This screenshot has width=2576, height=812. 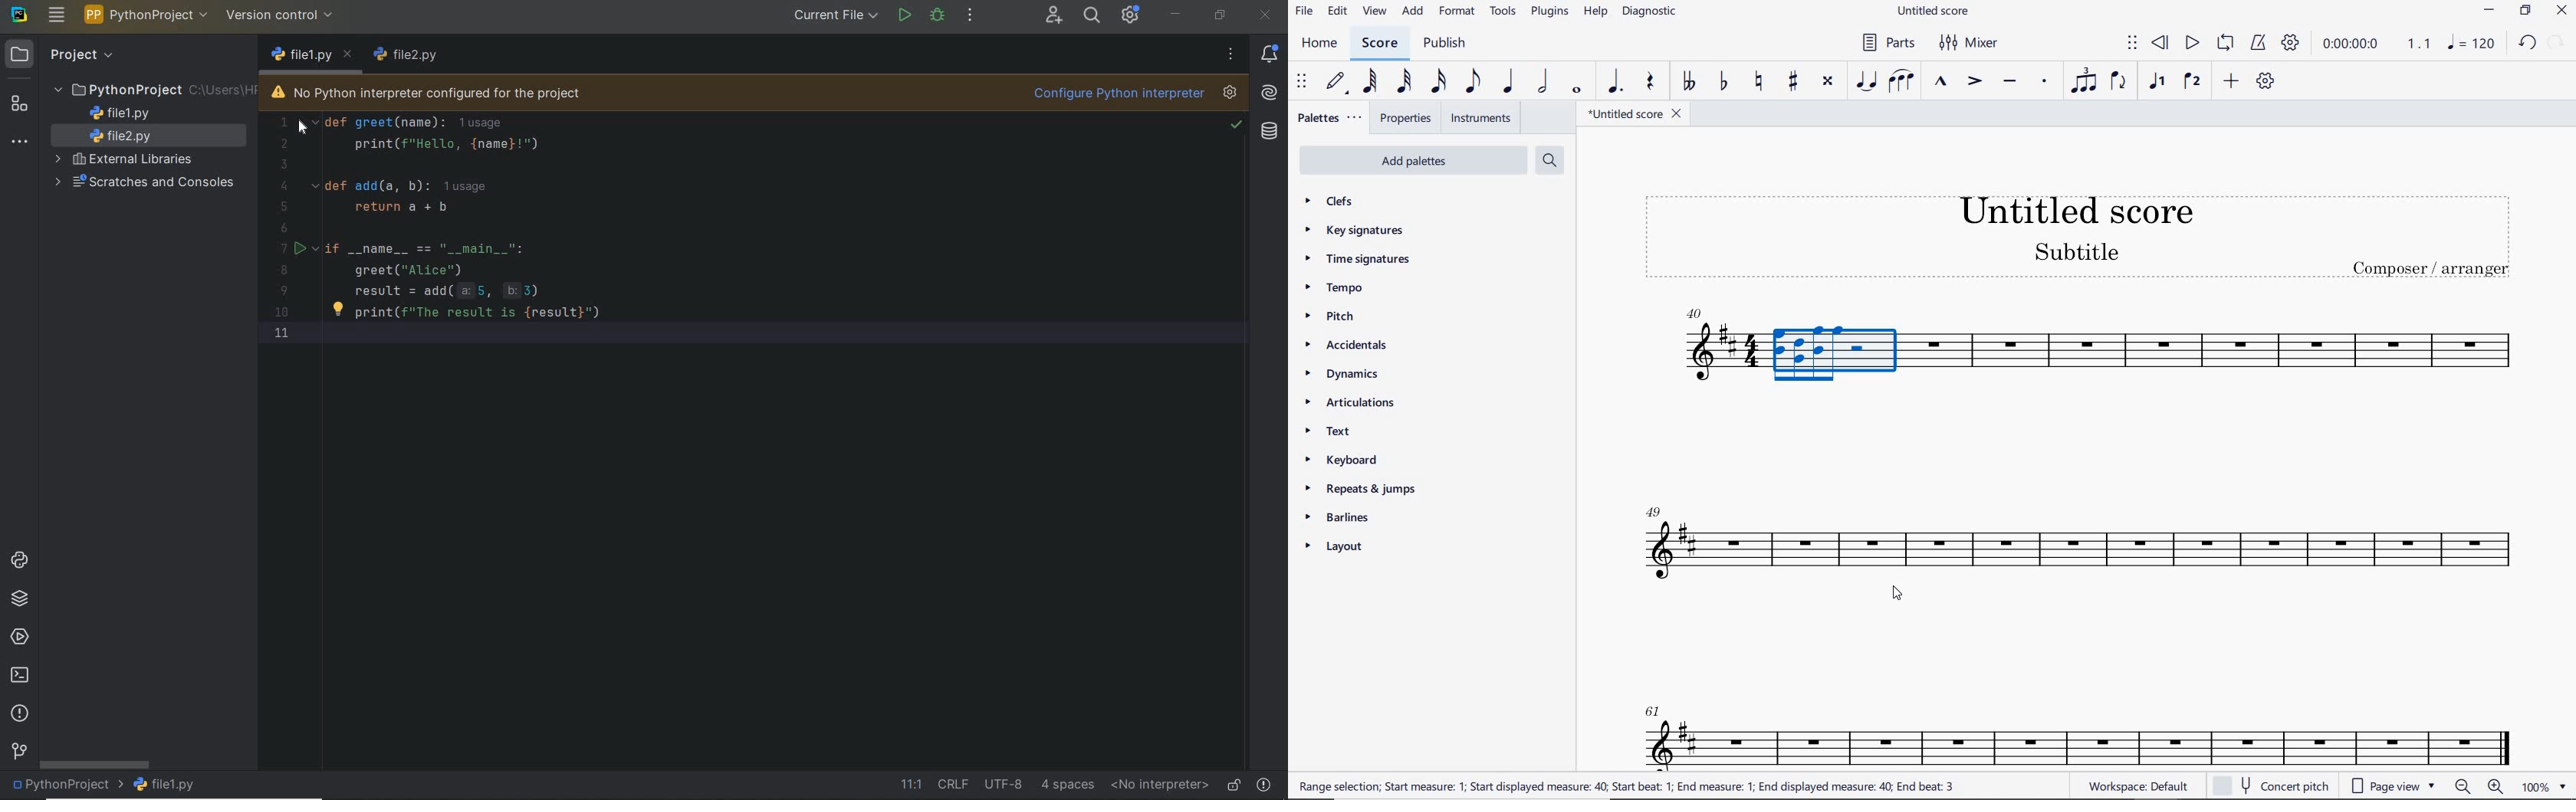 What do you see at coordinates (2118, 83) in the screenshot?
I see `FLIP DIRECTION` at bounding box center [2118, 83].